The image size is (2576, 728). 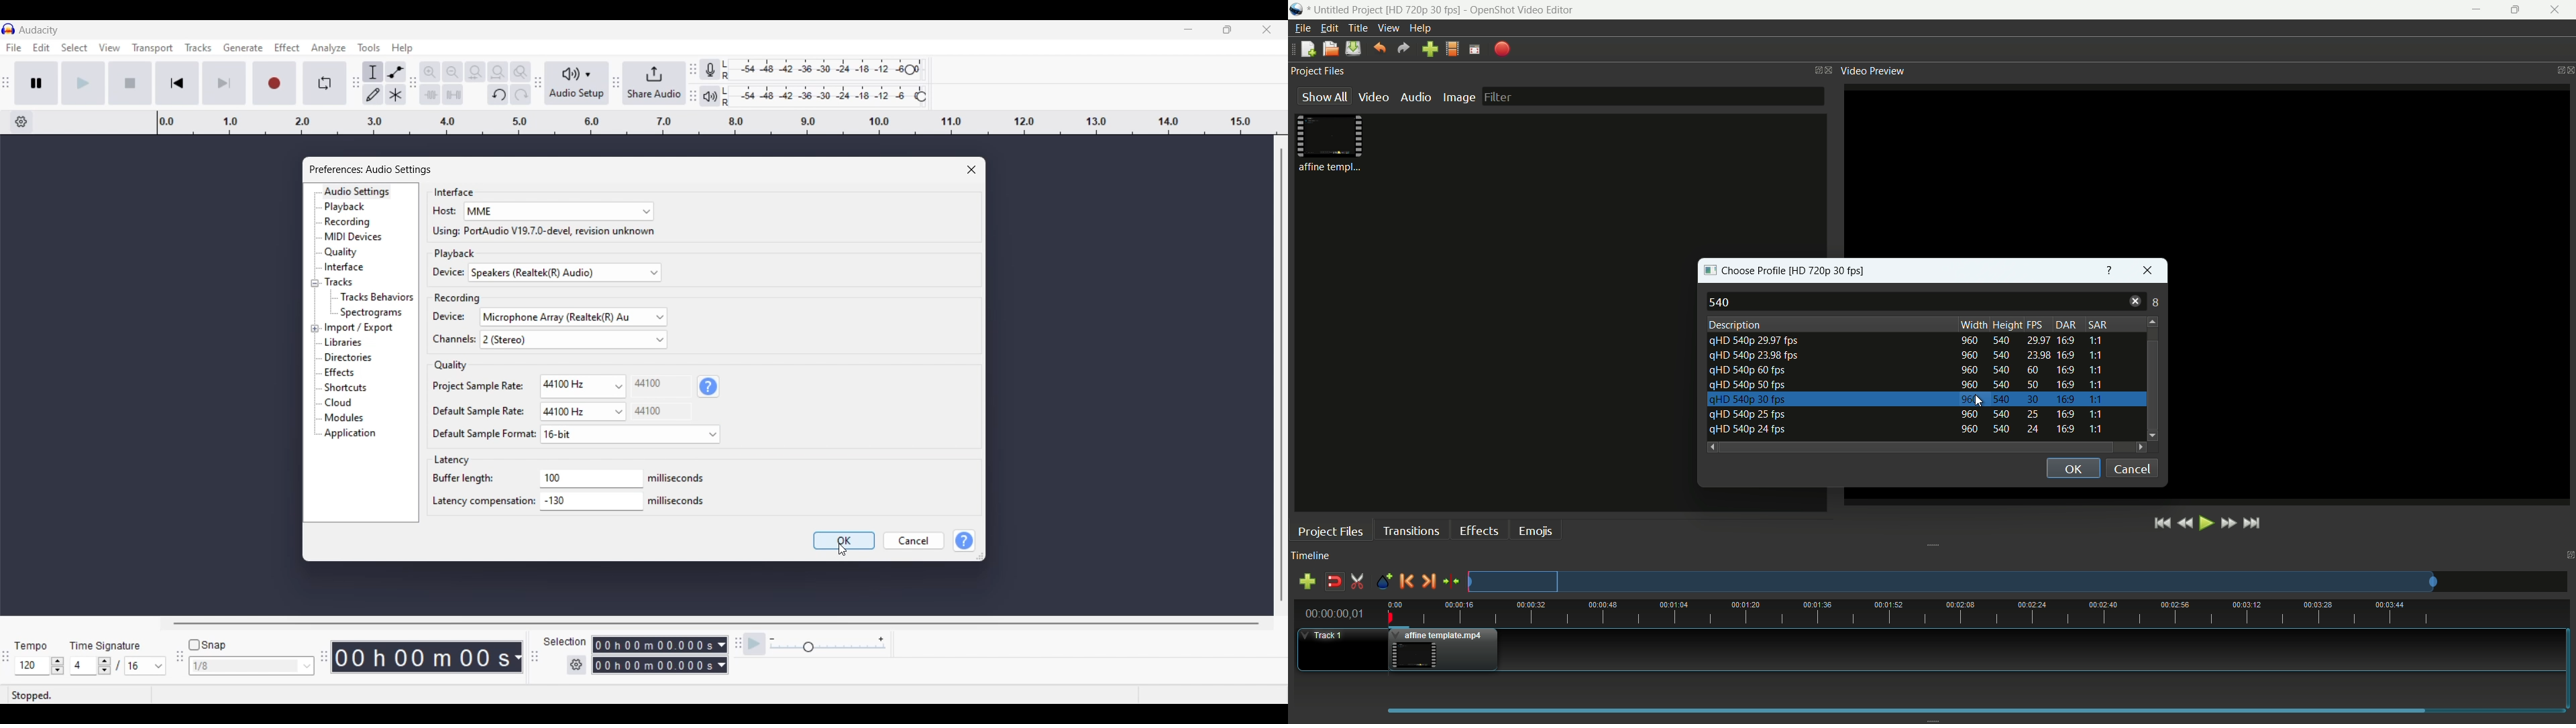 What do you see at coordinates (1910, 415) in the screenshot?
I see `profile-6` at bounding box center [1910, 415].